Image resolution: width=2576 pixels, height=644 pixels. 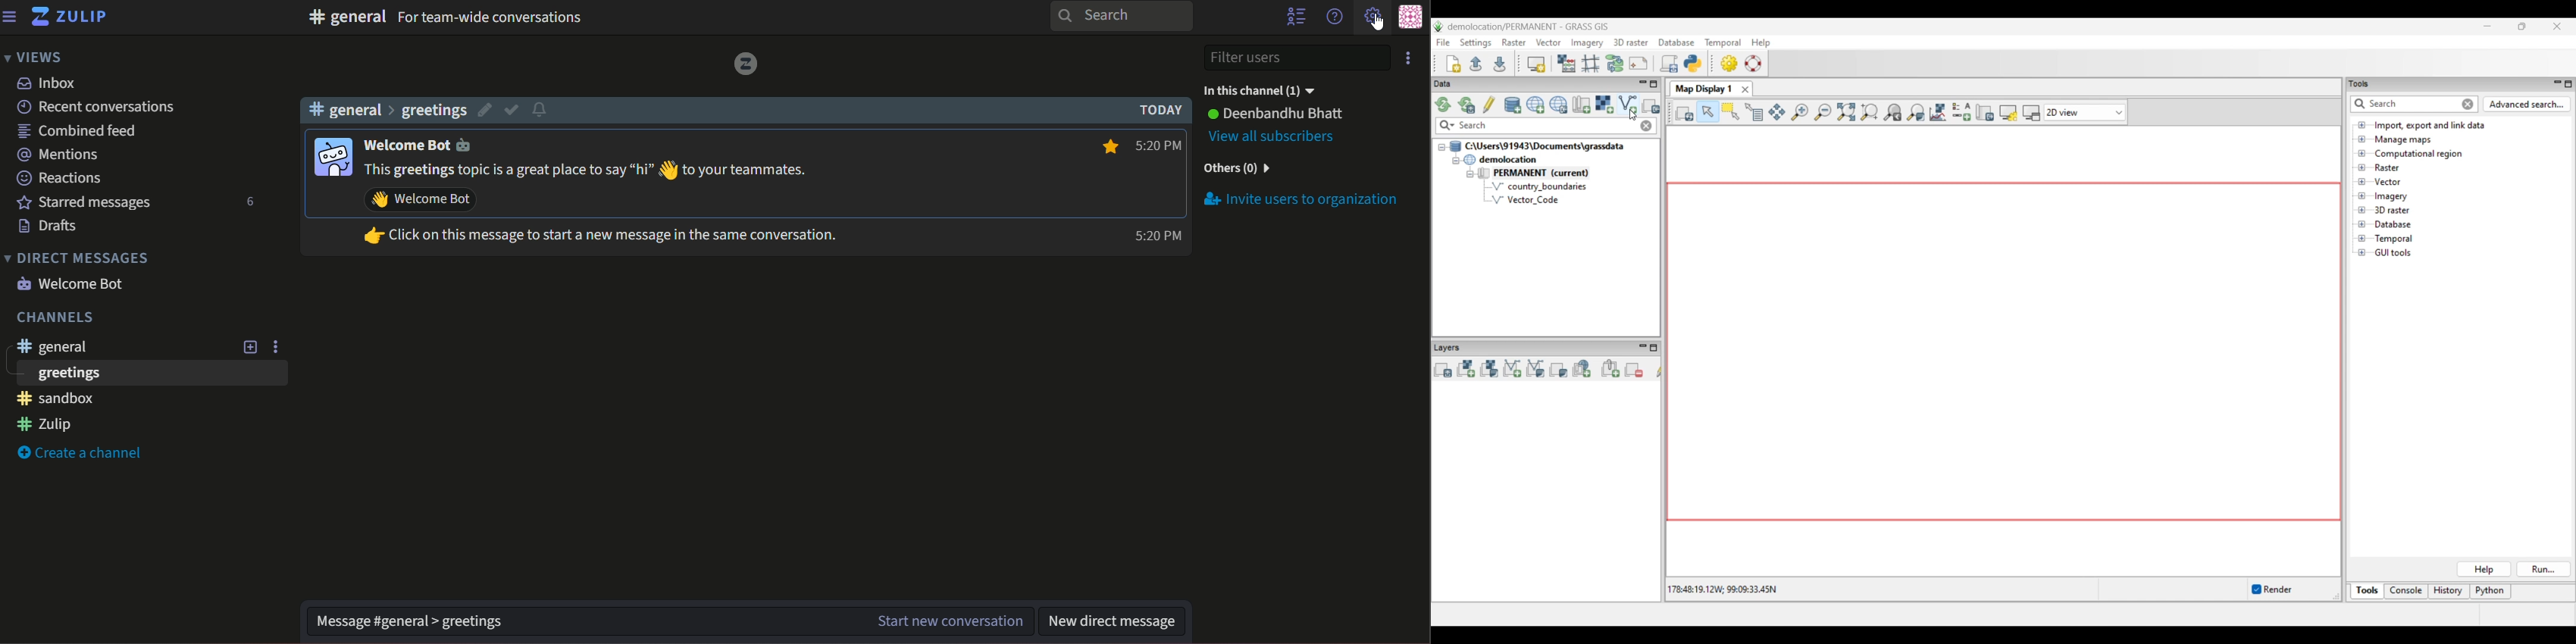 I want to click on mentions, so click(x=58, y=153).